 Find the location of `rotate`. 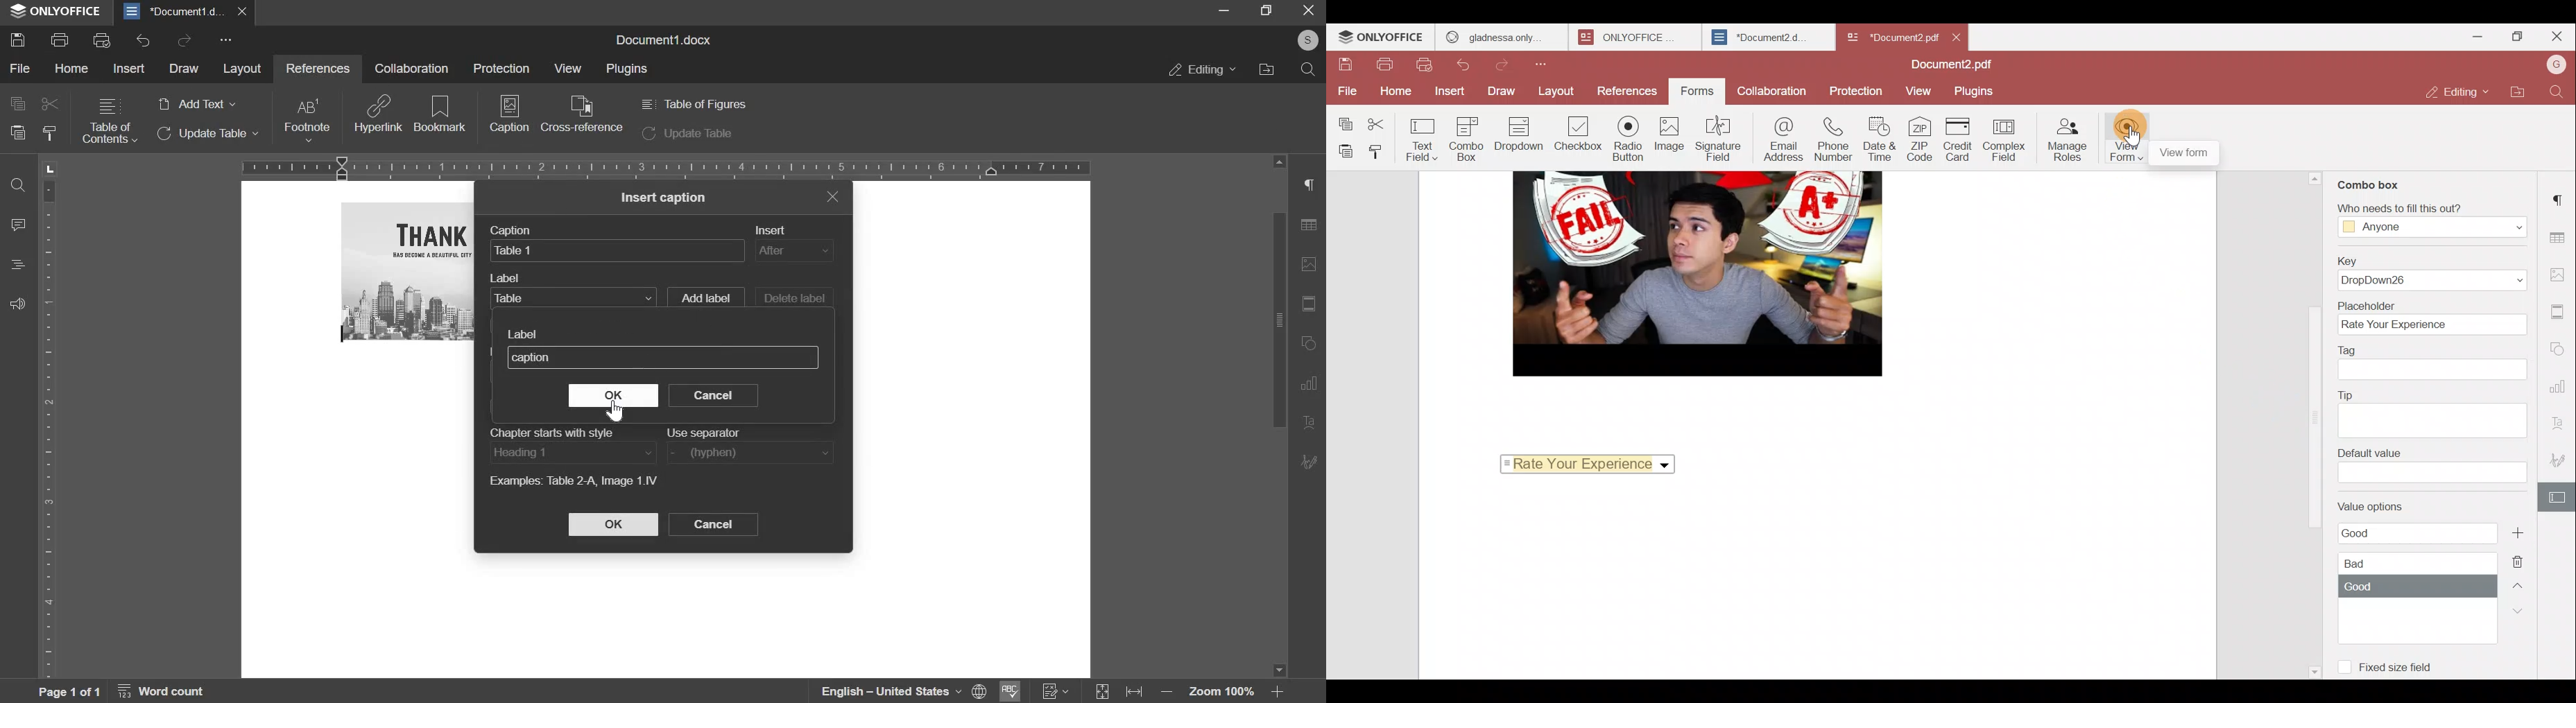

rotate is located at coordinates (1311, 345).